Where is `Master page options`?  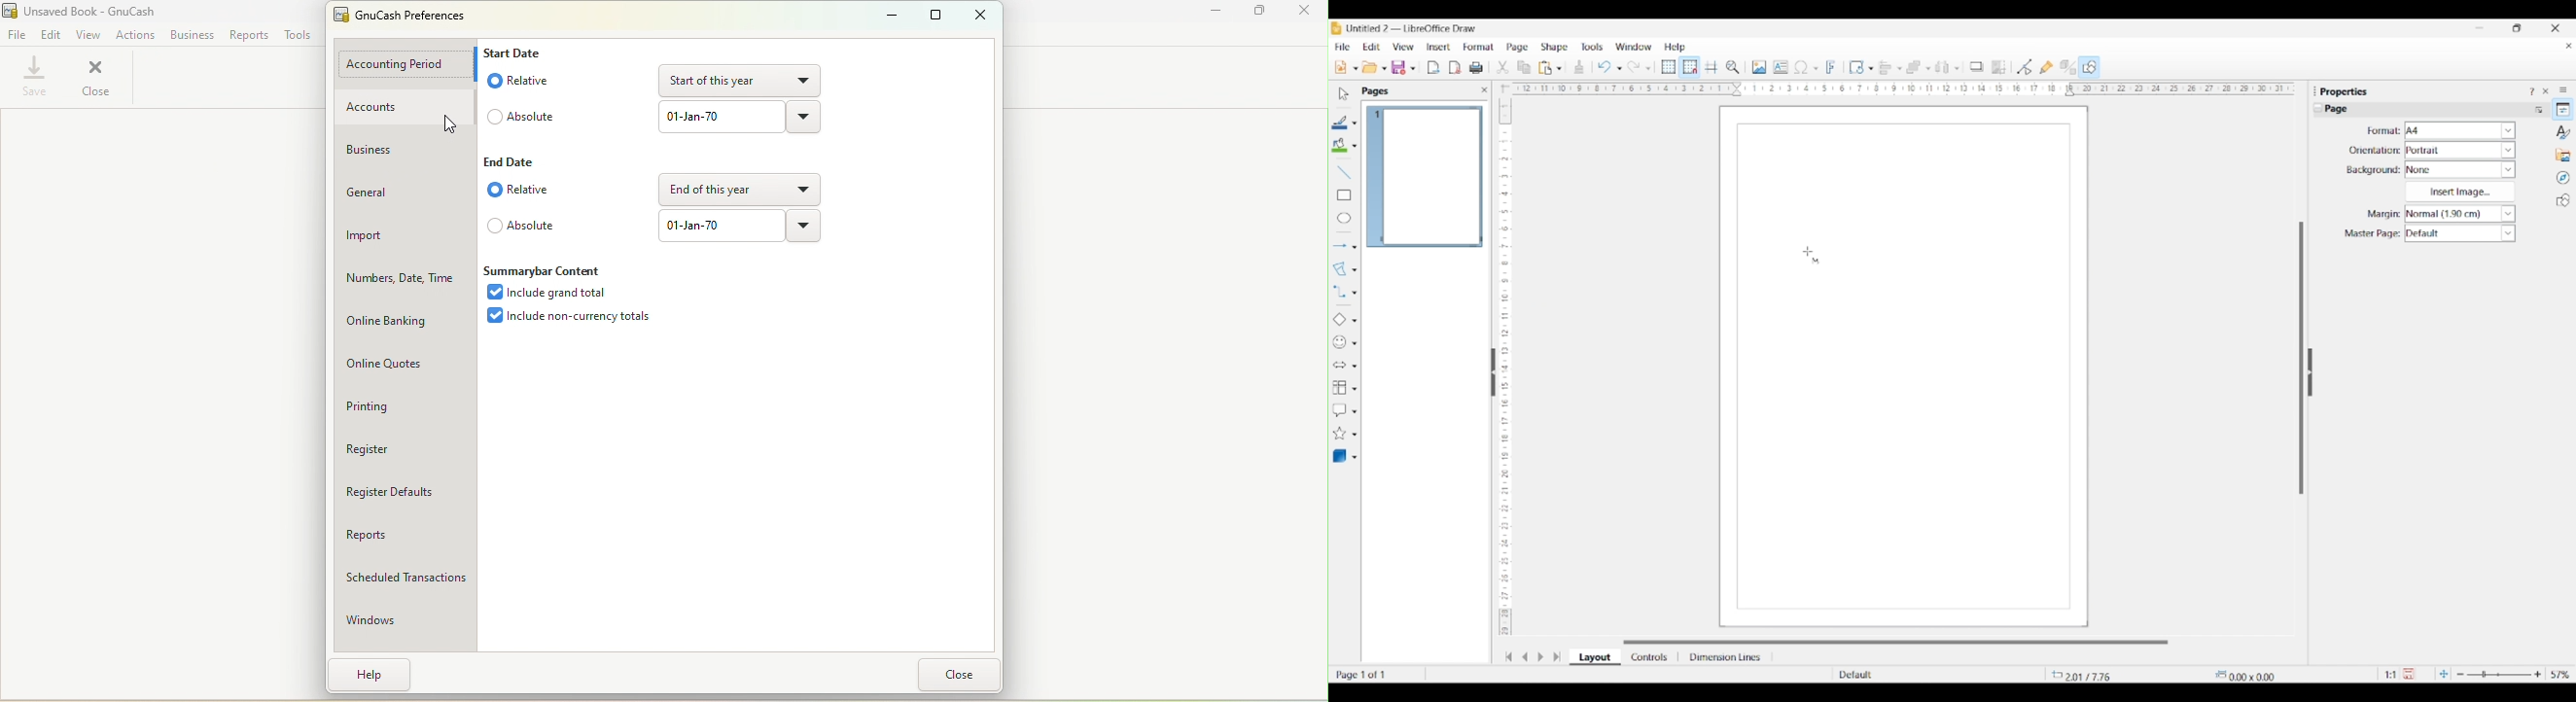
Master page options is located at coordinates (2460, 233).